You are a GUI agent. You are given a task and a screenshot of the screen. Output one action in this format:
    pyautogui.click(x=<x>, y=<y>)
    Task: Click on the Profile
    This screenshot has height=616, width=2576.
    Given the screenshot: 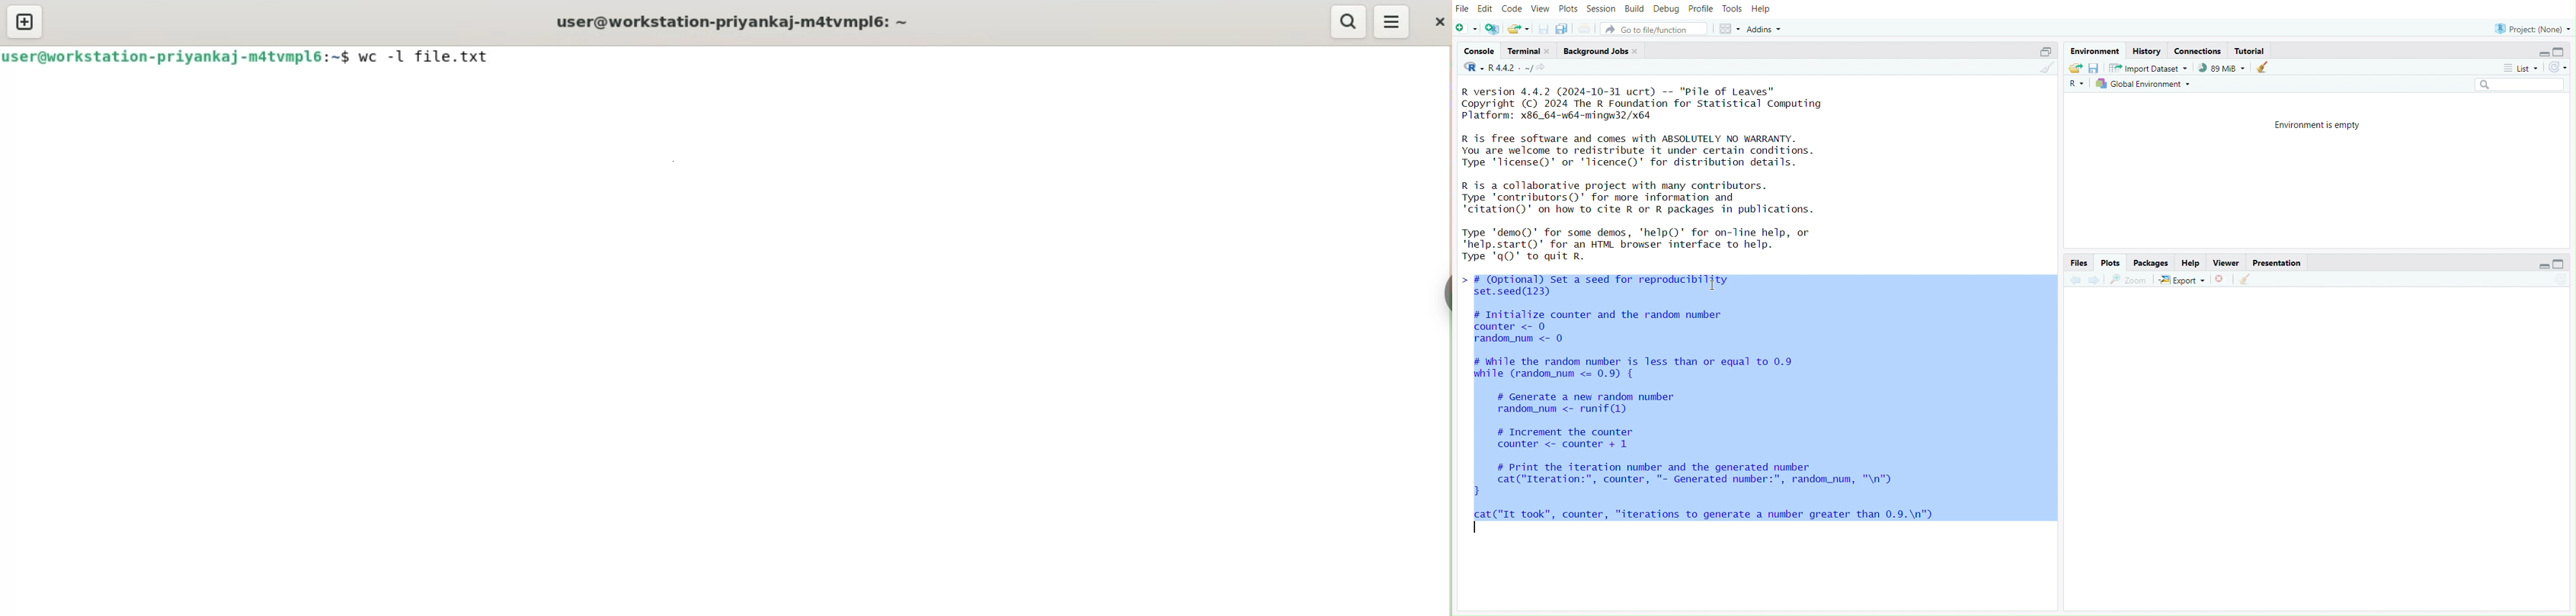 What is the action you would take?
    pyautogui.click(x=1700, y=9)
    